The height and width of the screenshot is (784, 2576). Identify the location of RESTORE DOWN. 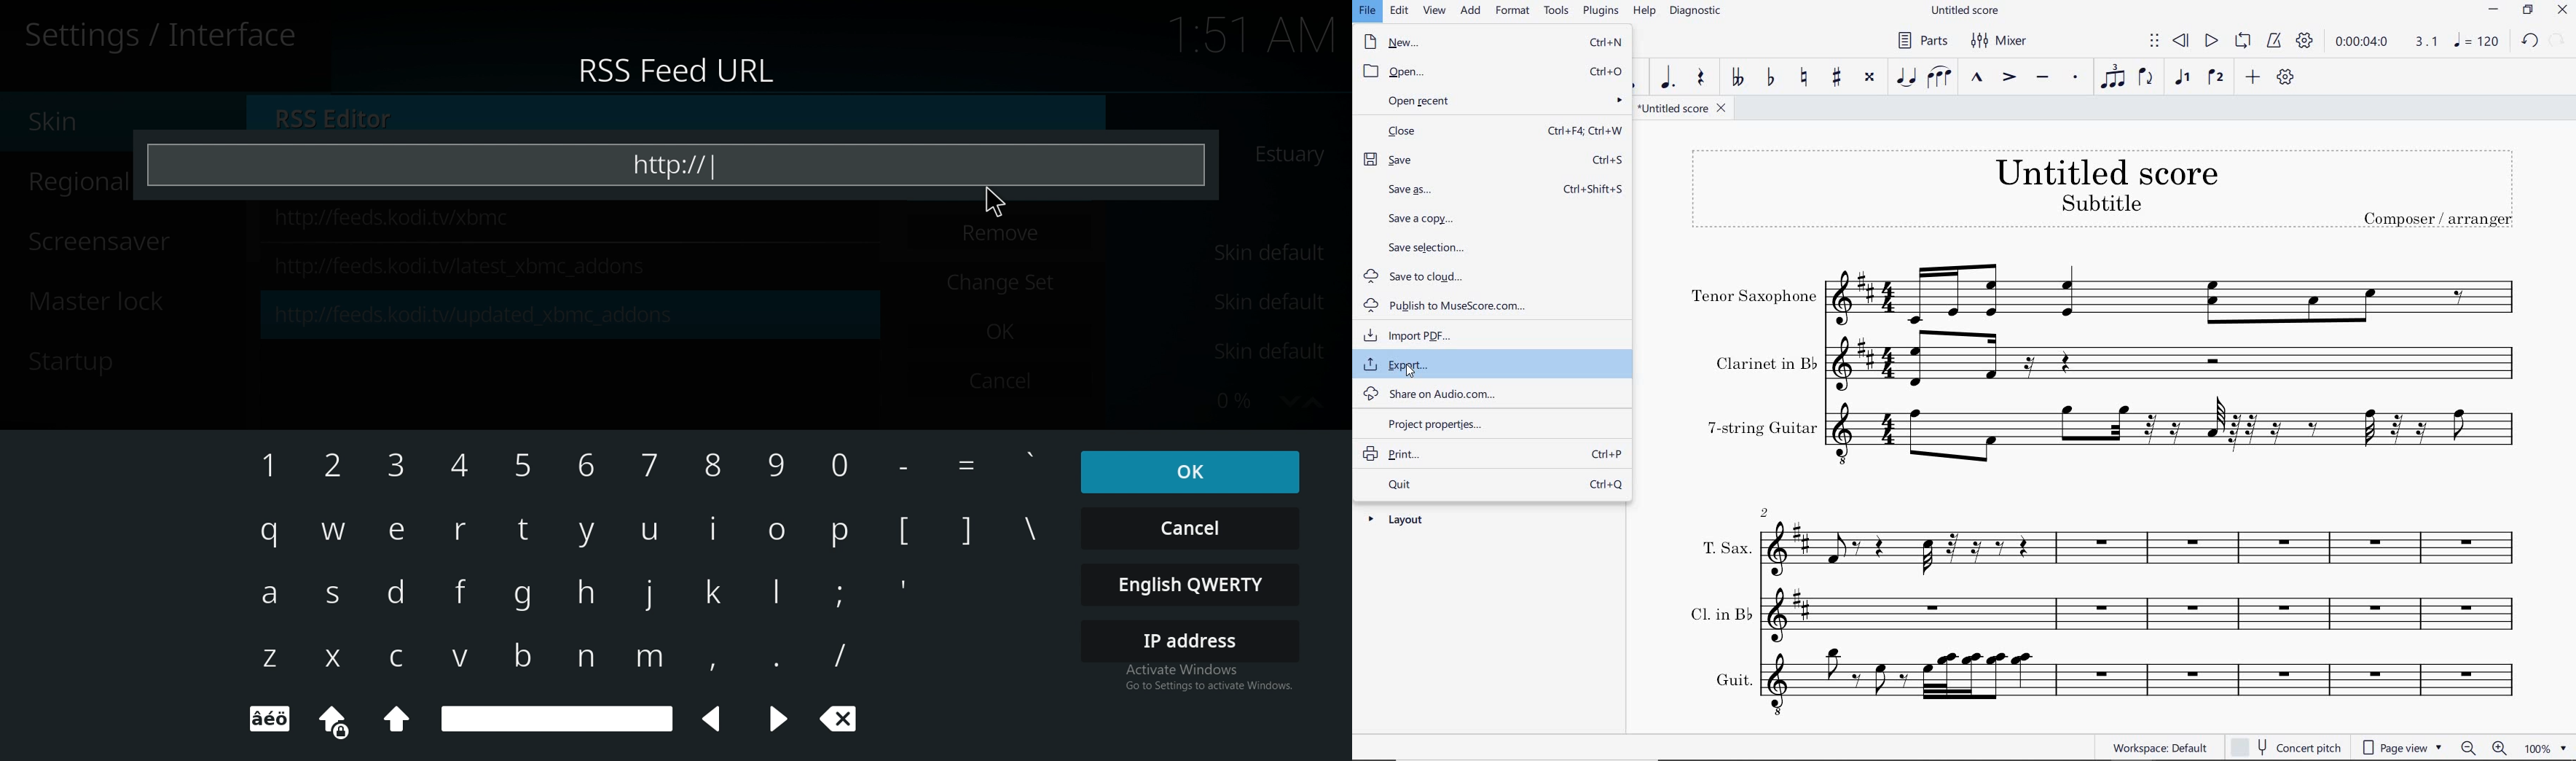
(2527, 11).